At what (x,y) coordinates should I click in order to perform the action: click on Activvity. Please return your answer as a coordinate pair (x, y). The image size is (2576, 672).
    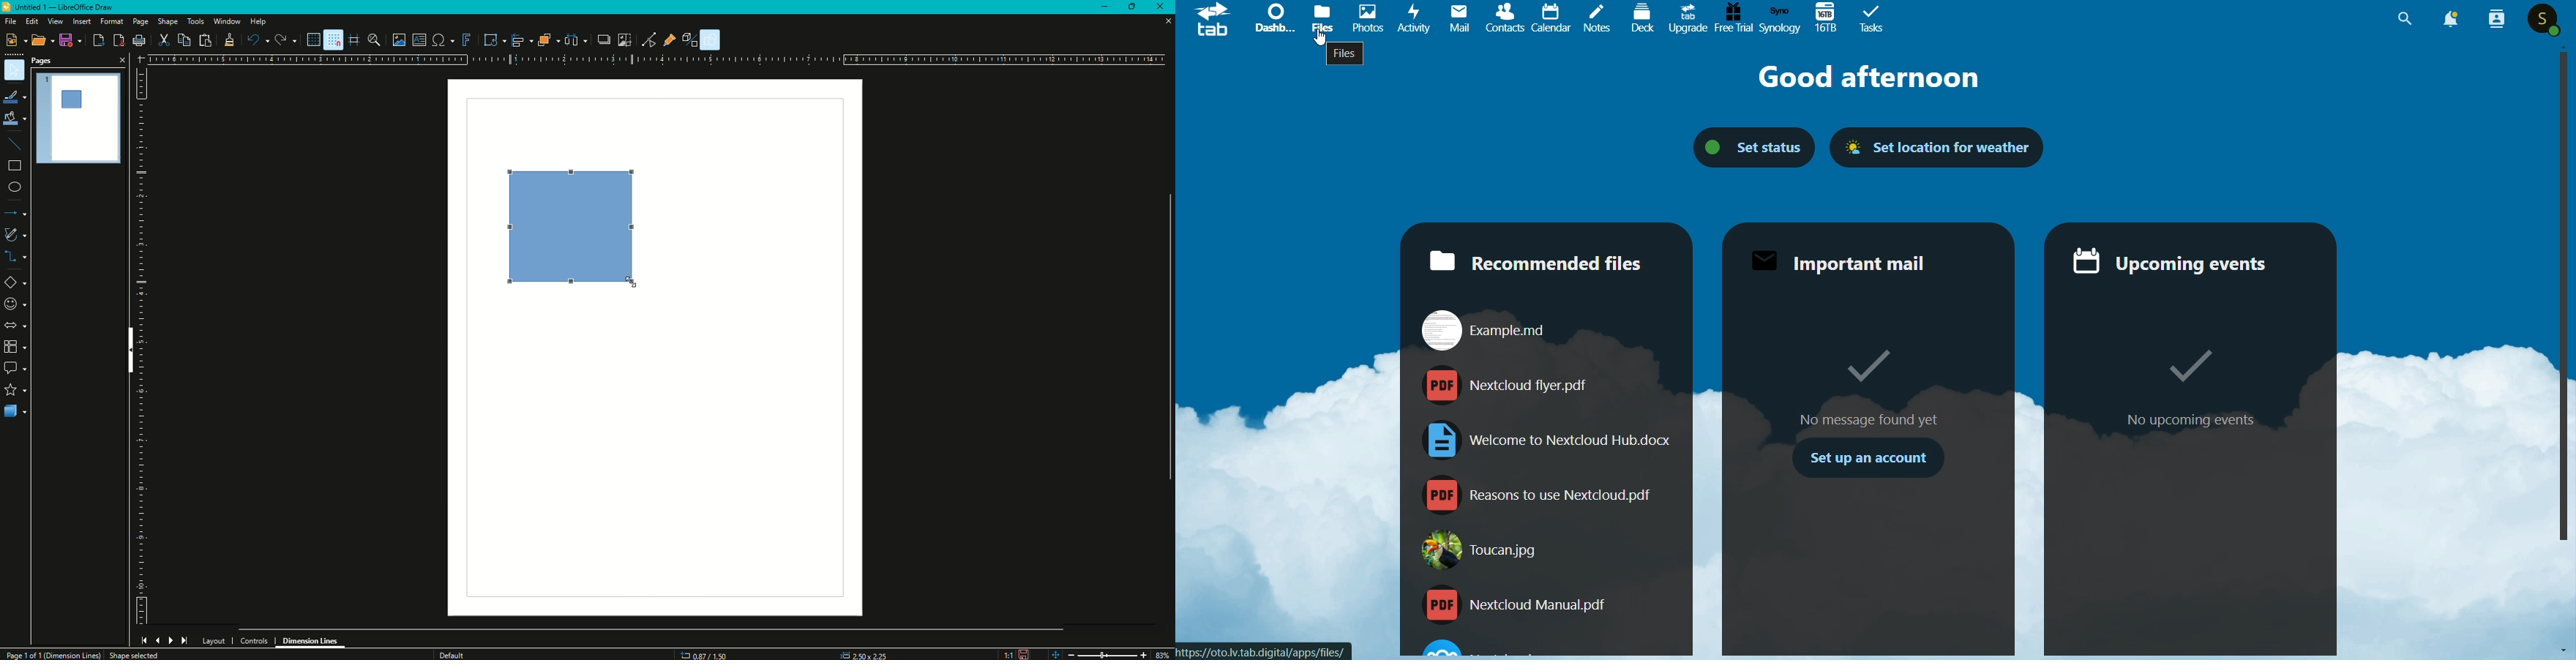
    Looking at the image, I should click on (1413, 19).